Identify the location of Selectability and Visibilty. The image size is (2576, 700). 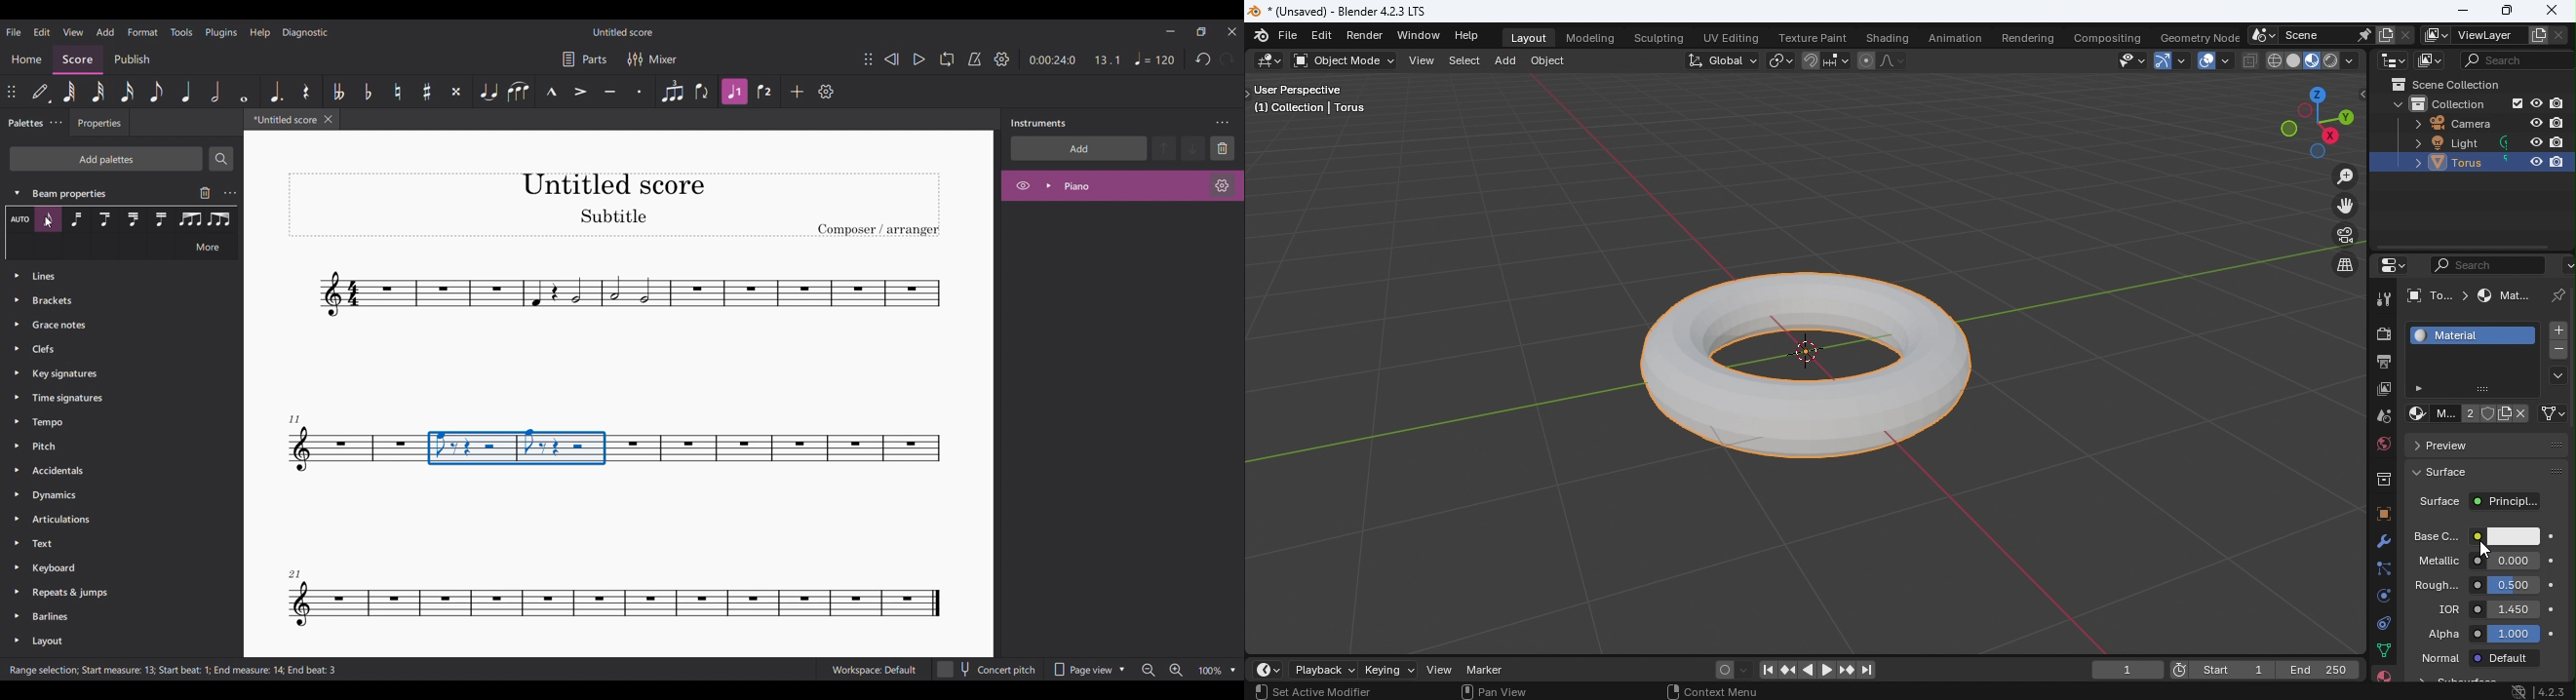
(2104, 61).